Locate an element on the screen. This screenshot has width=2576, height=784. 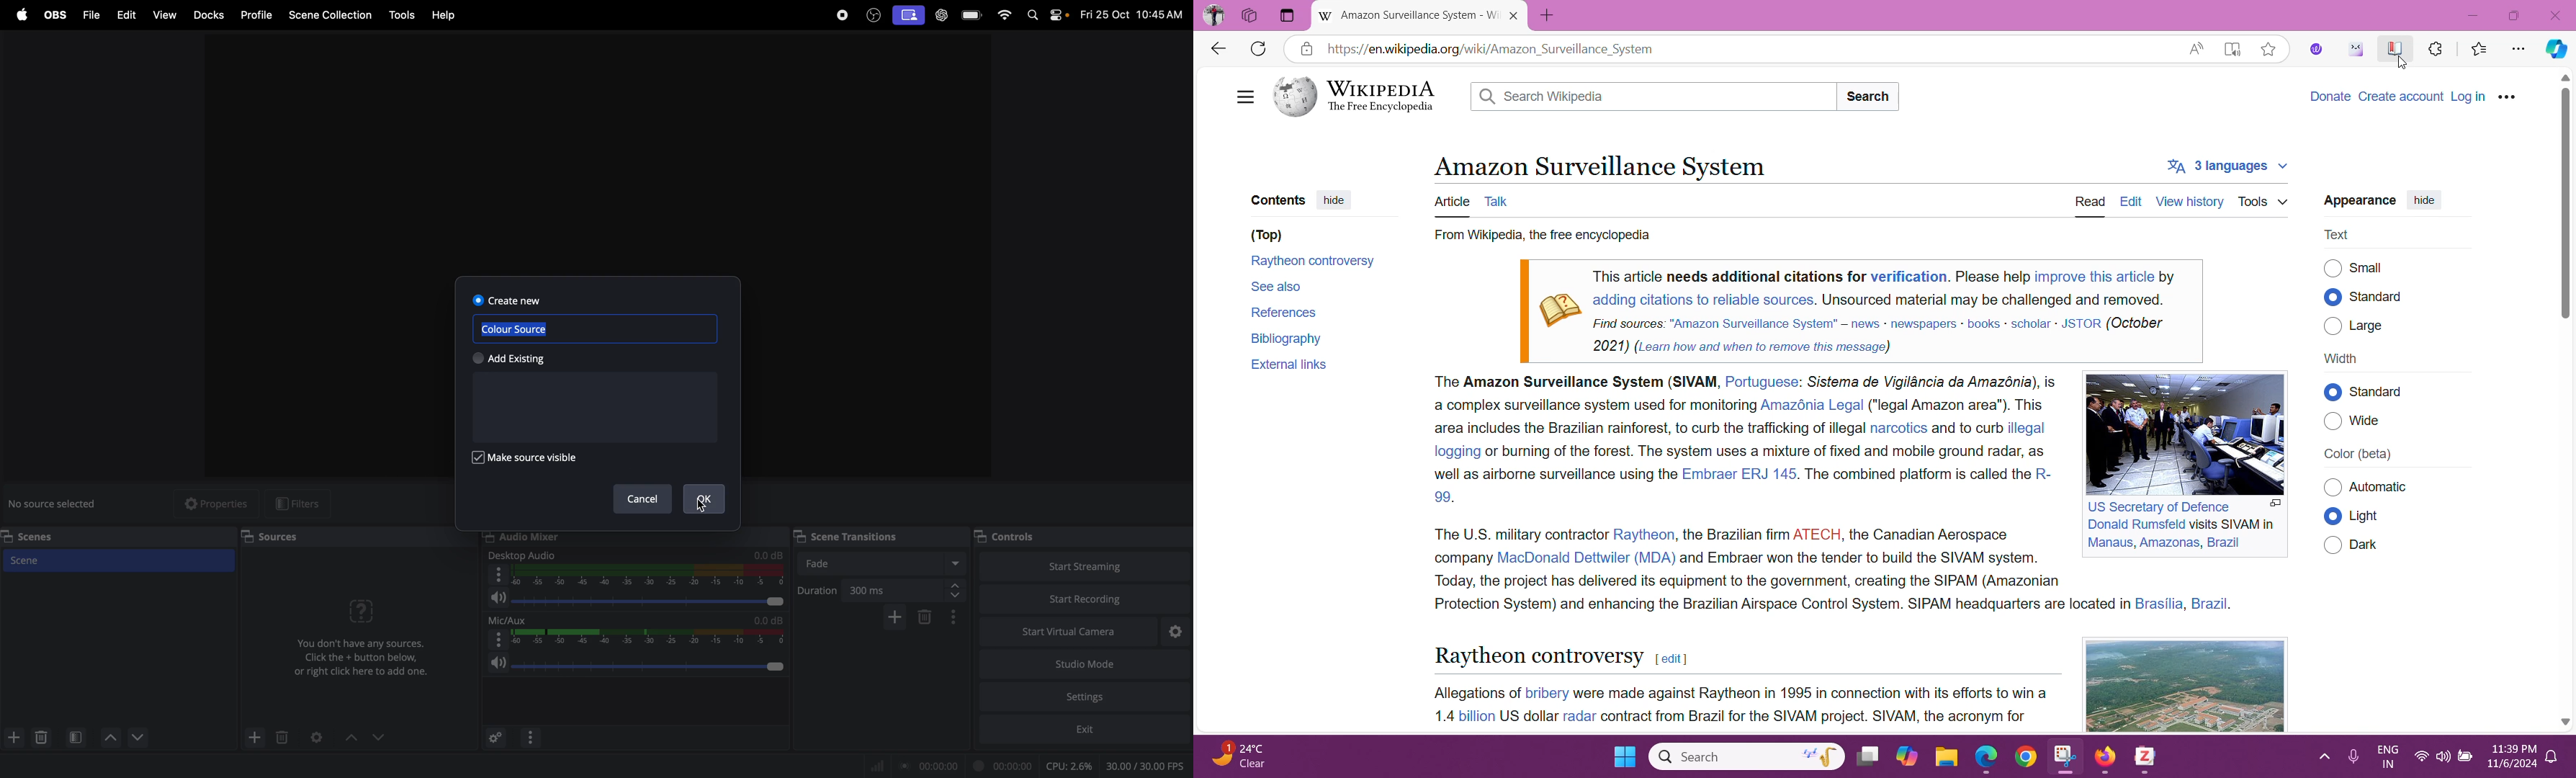
a complex surveillance system used for monitoring is located at coordinates (1592, 406).